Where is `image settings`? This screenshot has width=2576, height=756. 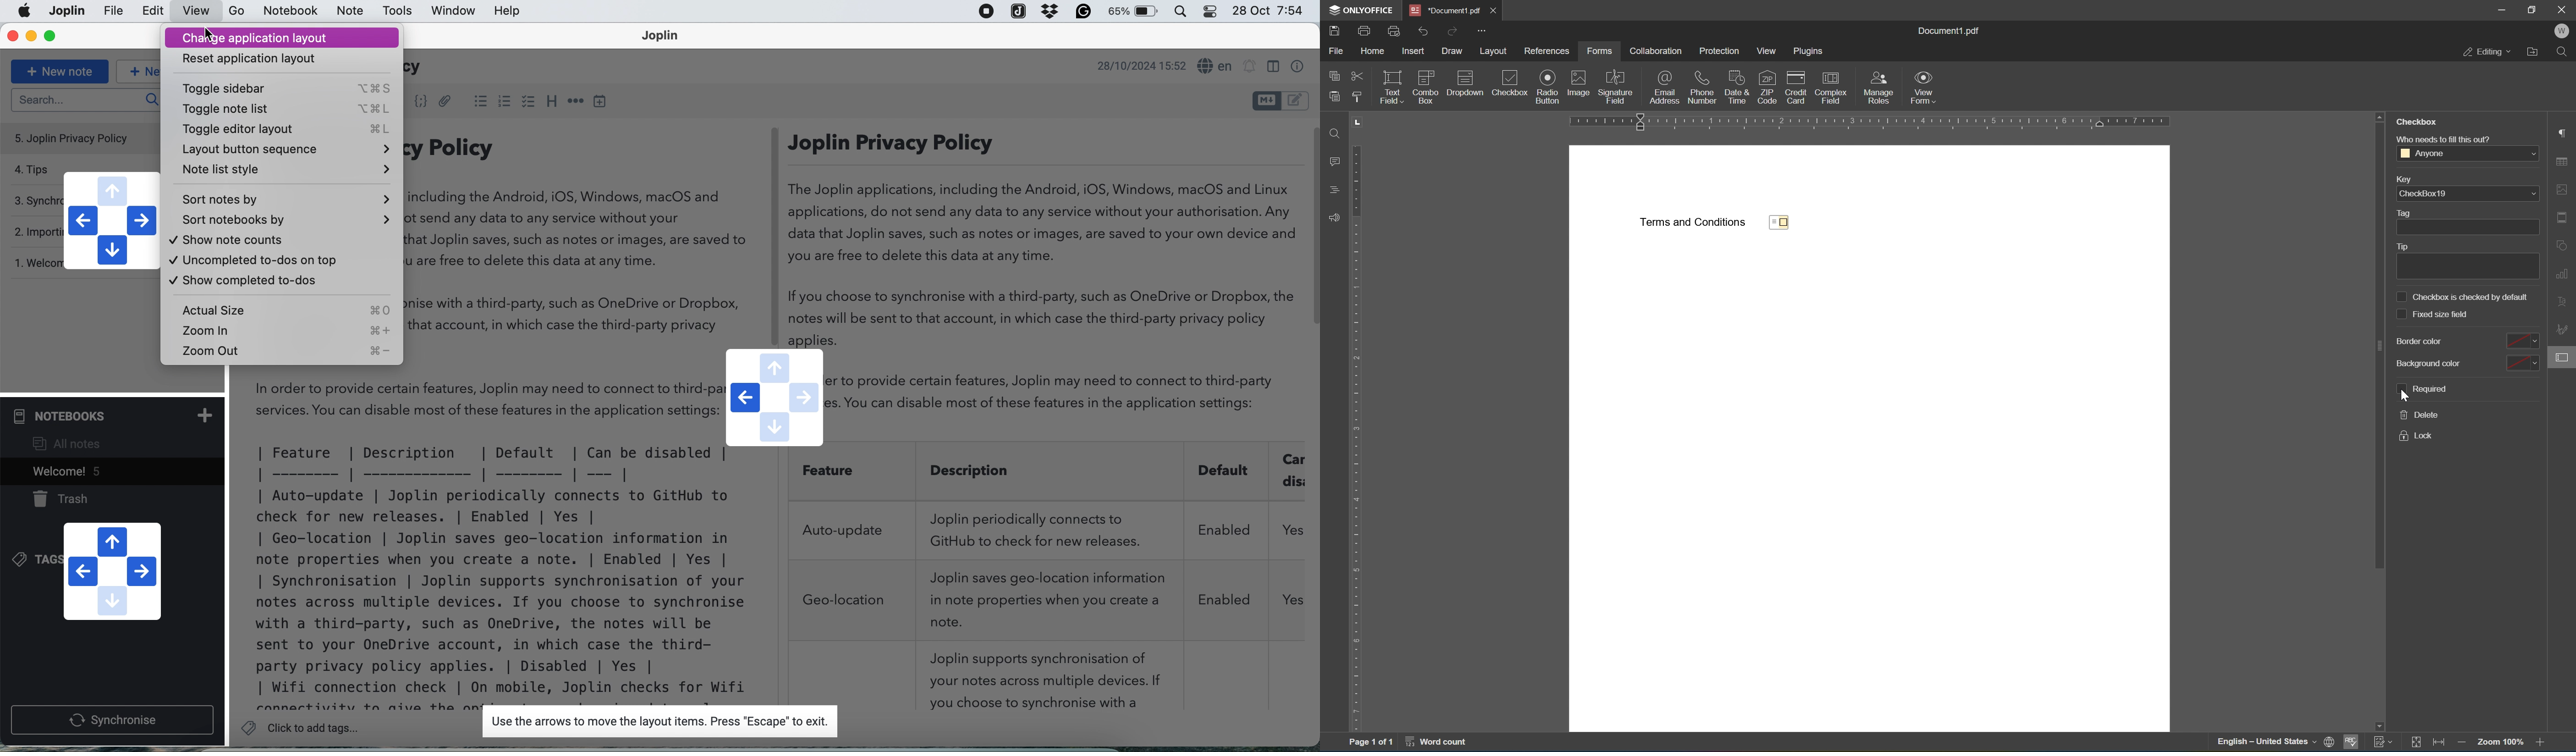 image settings is located at coordinates (2564, 190).